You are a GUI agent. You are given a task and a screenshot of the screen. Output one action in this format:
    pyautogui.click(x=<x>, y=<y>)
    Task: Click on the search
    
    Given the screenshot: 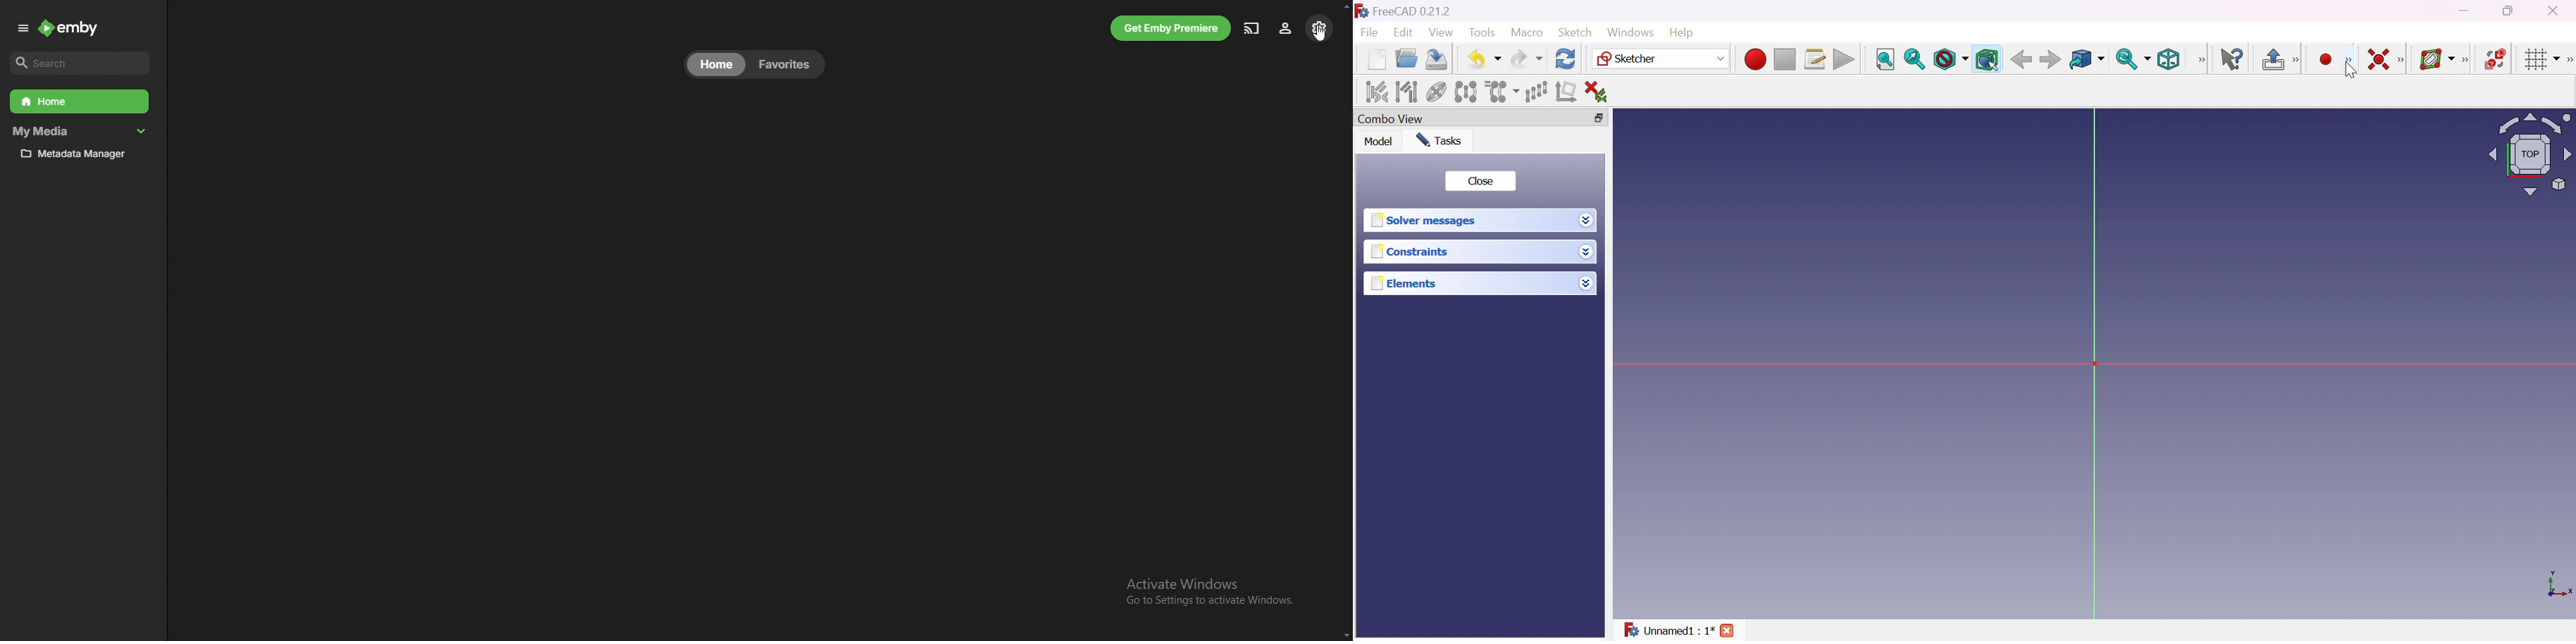 What is the action you would take?
    pyautogui.click(x=81, y=63)
    